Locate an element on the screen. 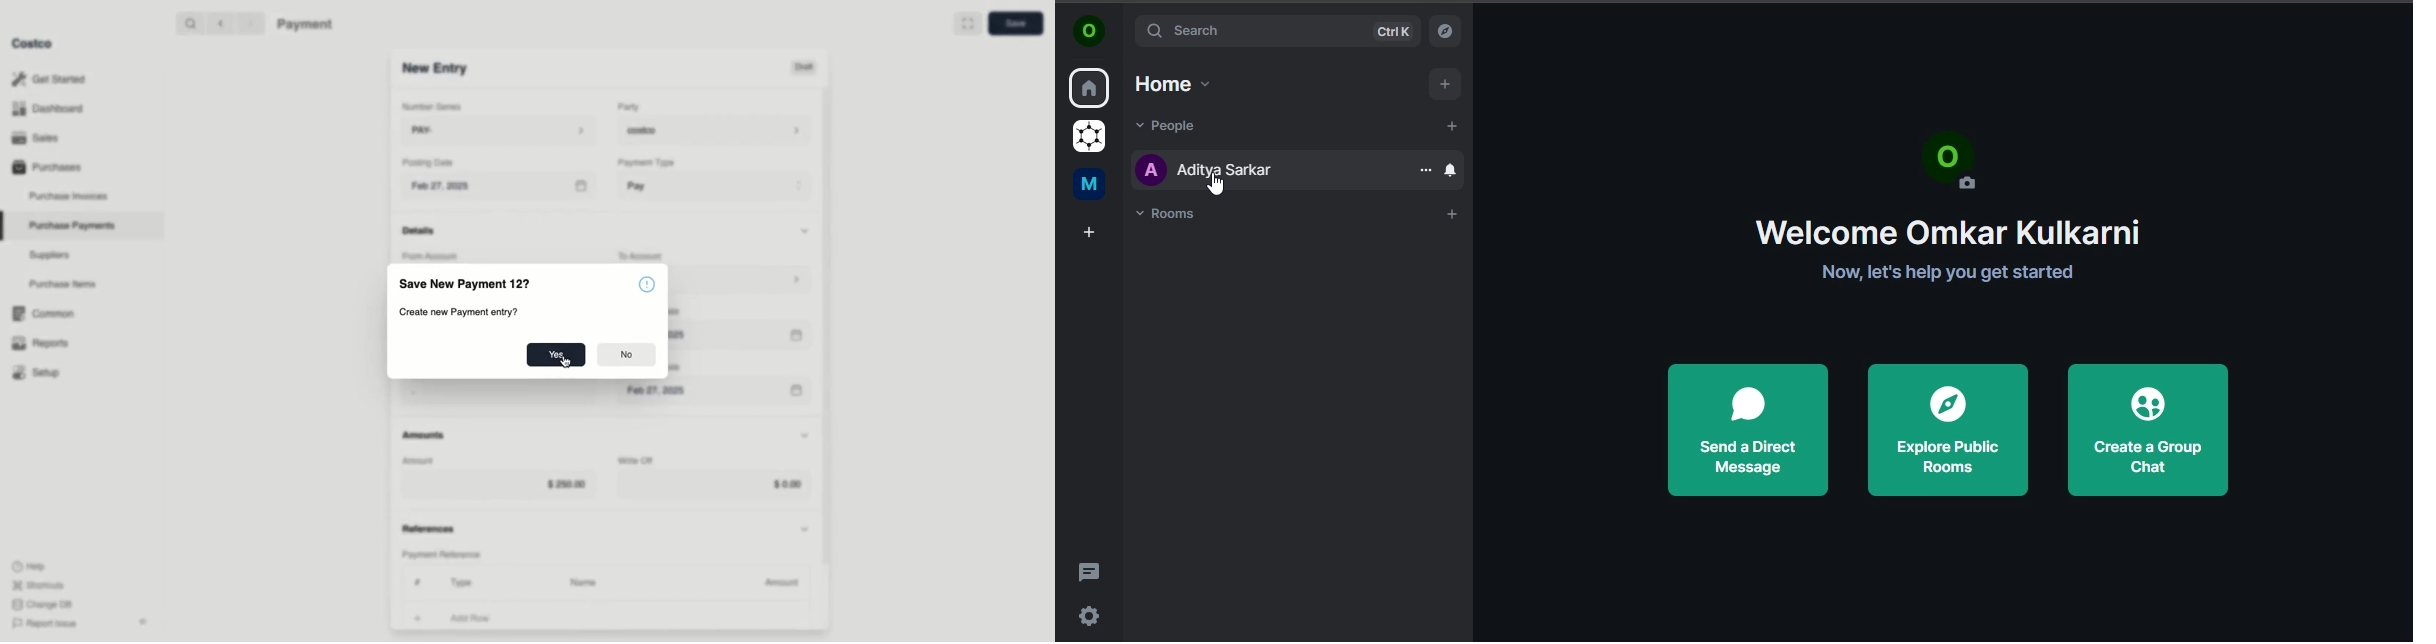 The image size is (2436, 644). Costco is located at coordinates (32, 43).